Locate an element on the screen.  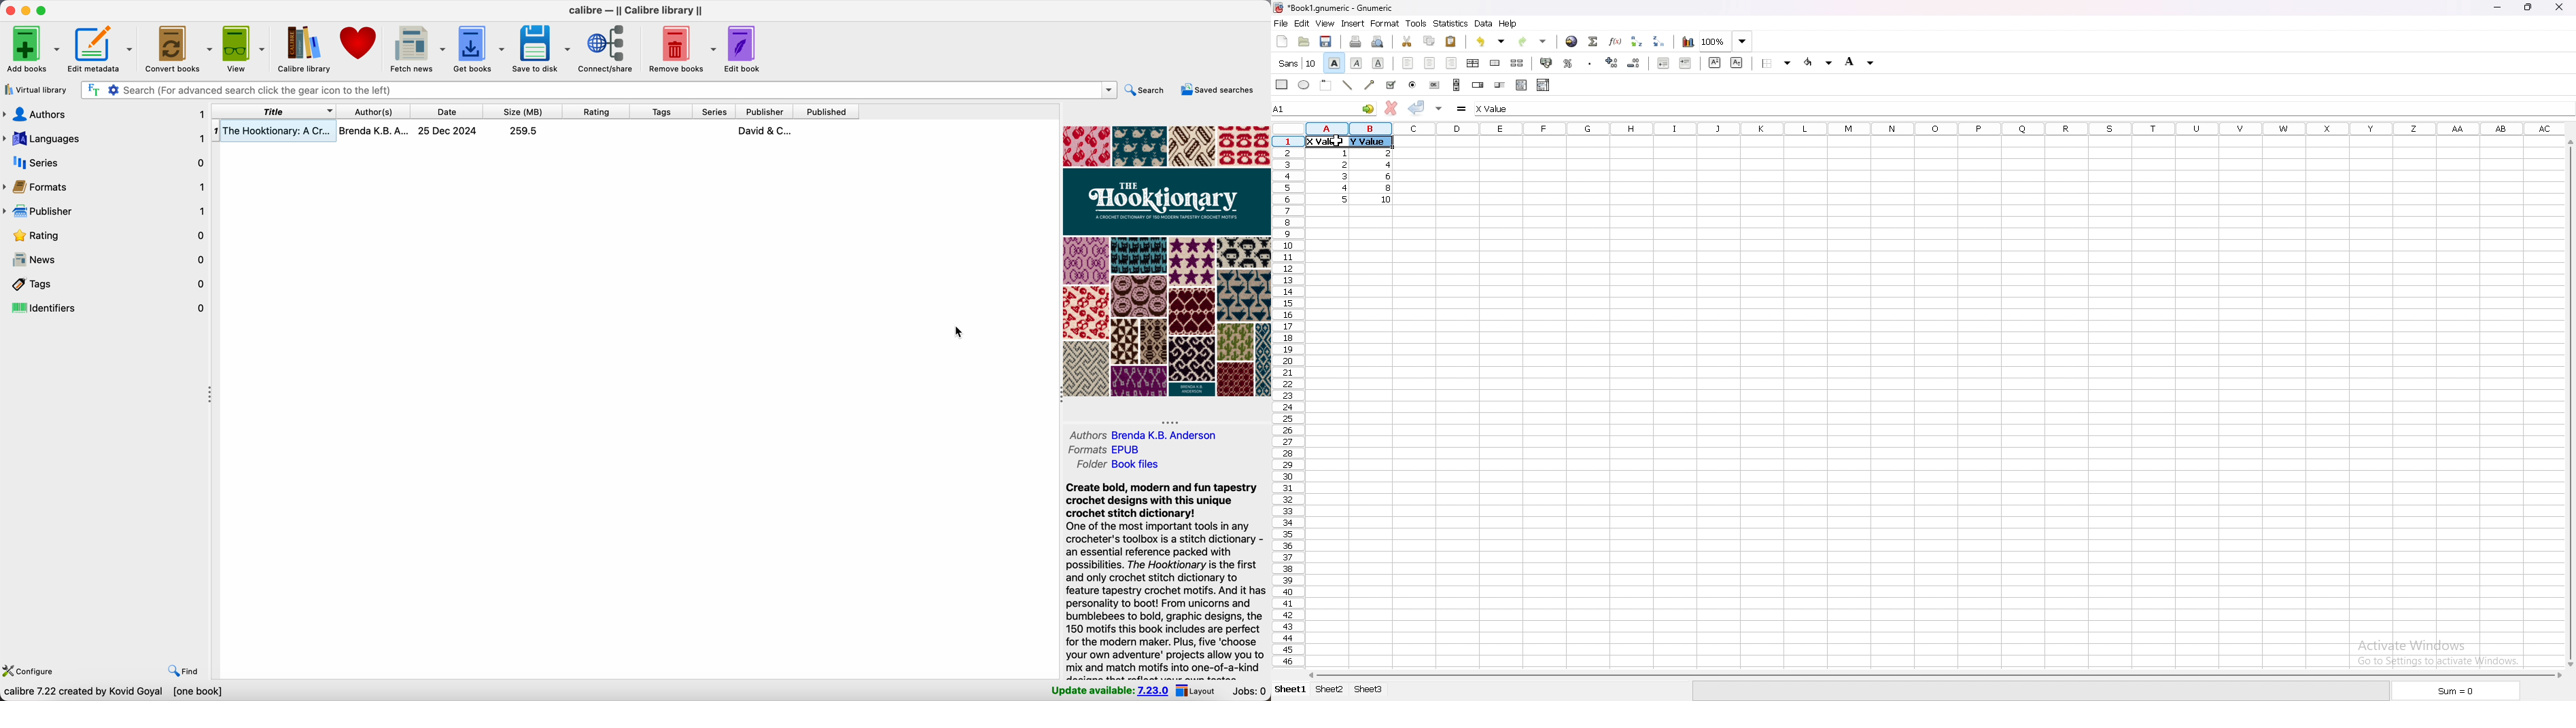
saved searches is located at coordinates (1218, 90).